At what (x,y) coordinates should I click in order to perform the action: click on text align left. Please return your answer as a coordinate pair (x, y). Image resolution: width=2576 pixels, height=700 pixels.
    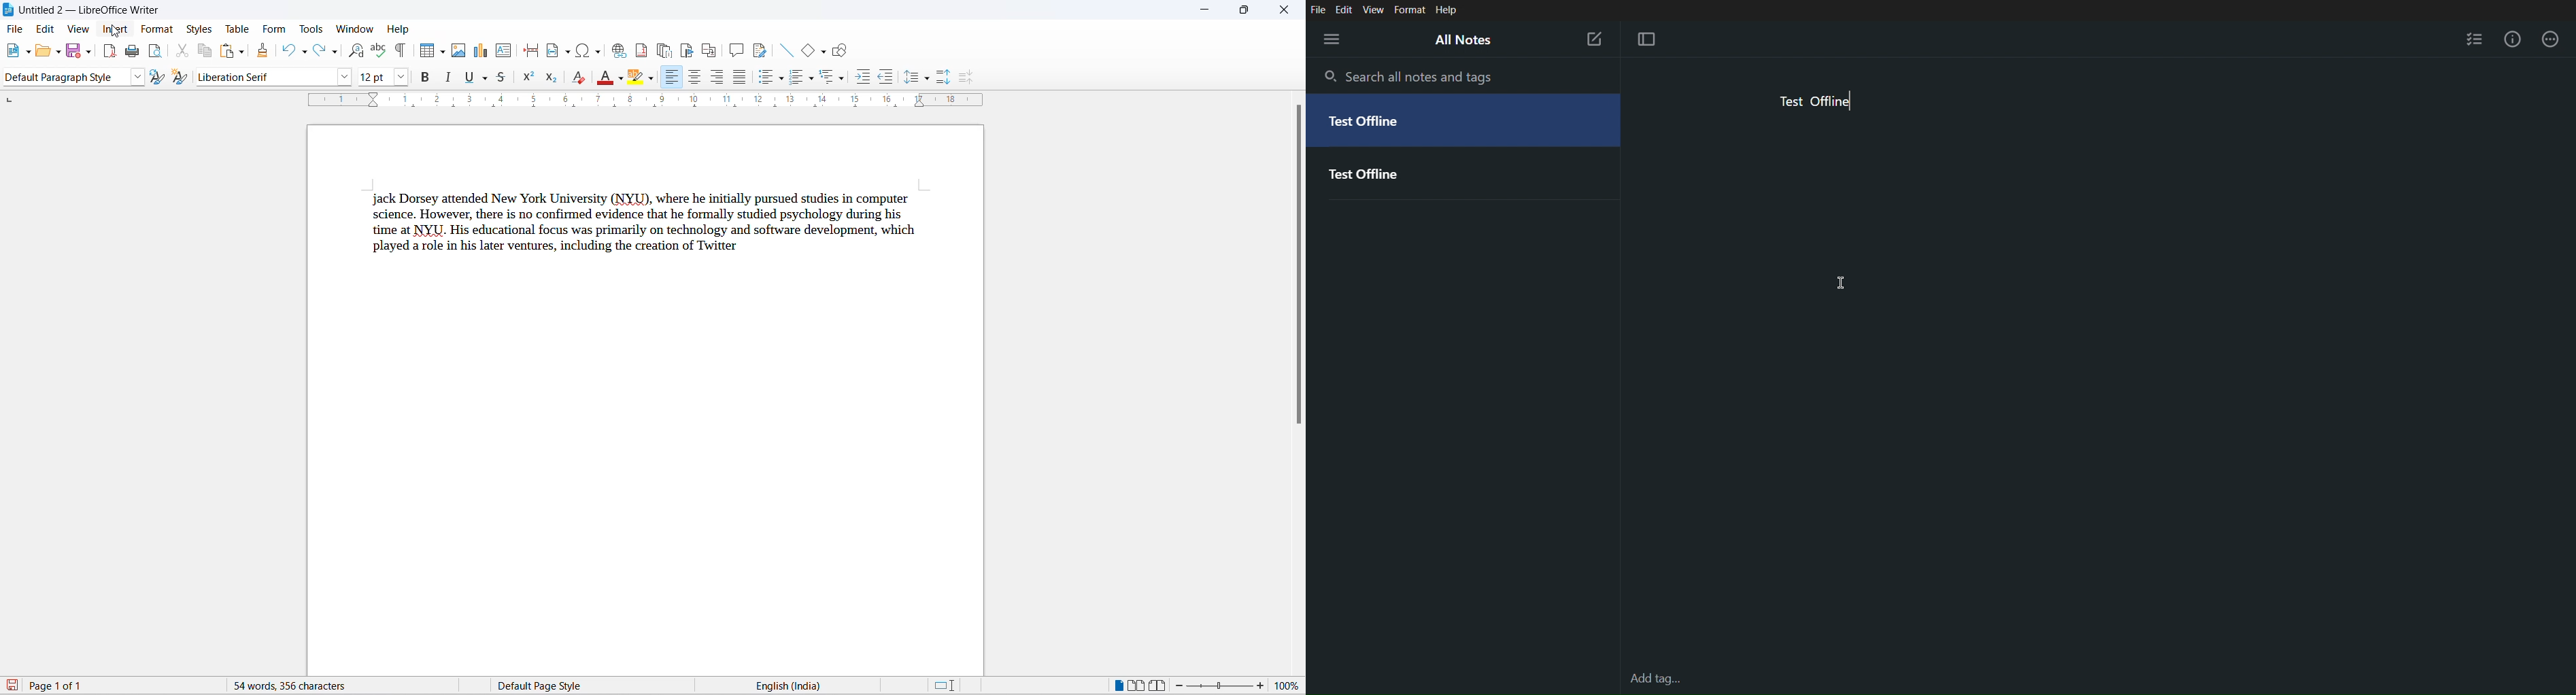
    Looking at the image, I should click on (672, 76).